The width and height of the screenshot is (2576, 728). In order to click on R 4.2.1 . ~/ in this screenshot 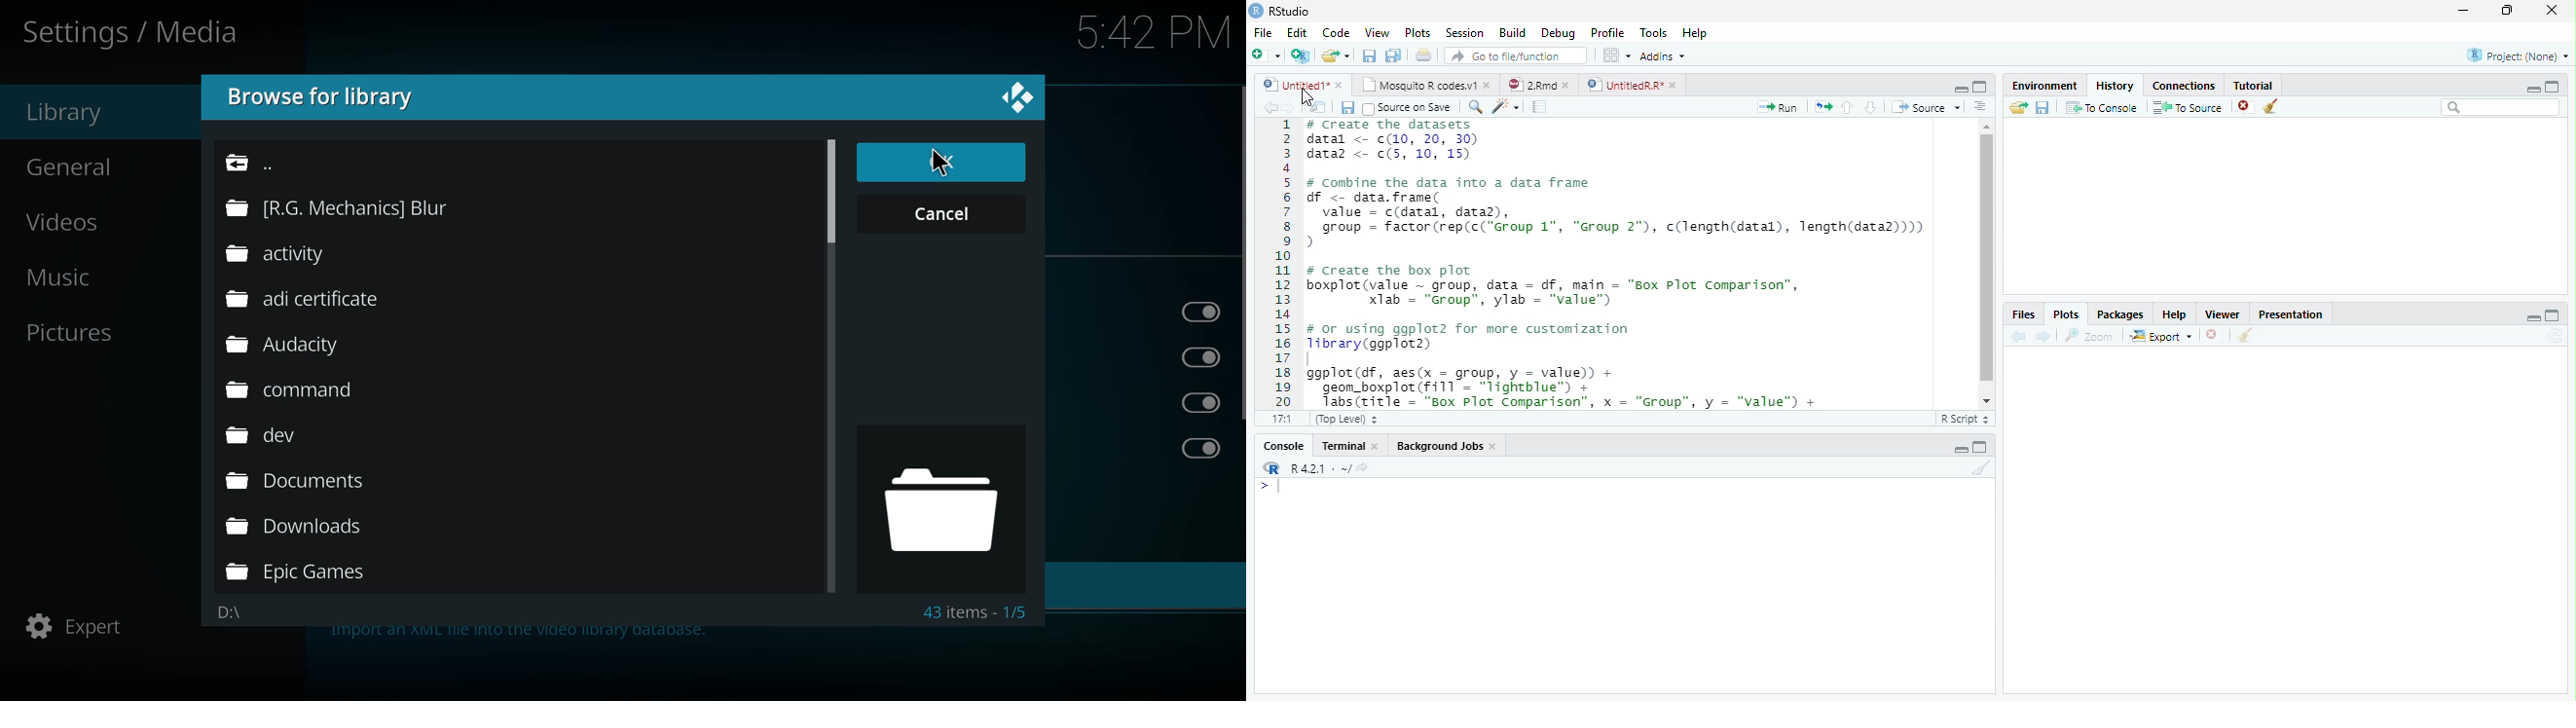, I will do `click(1320, 467)`.